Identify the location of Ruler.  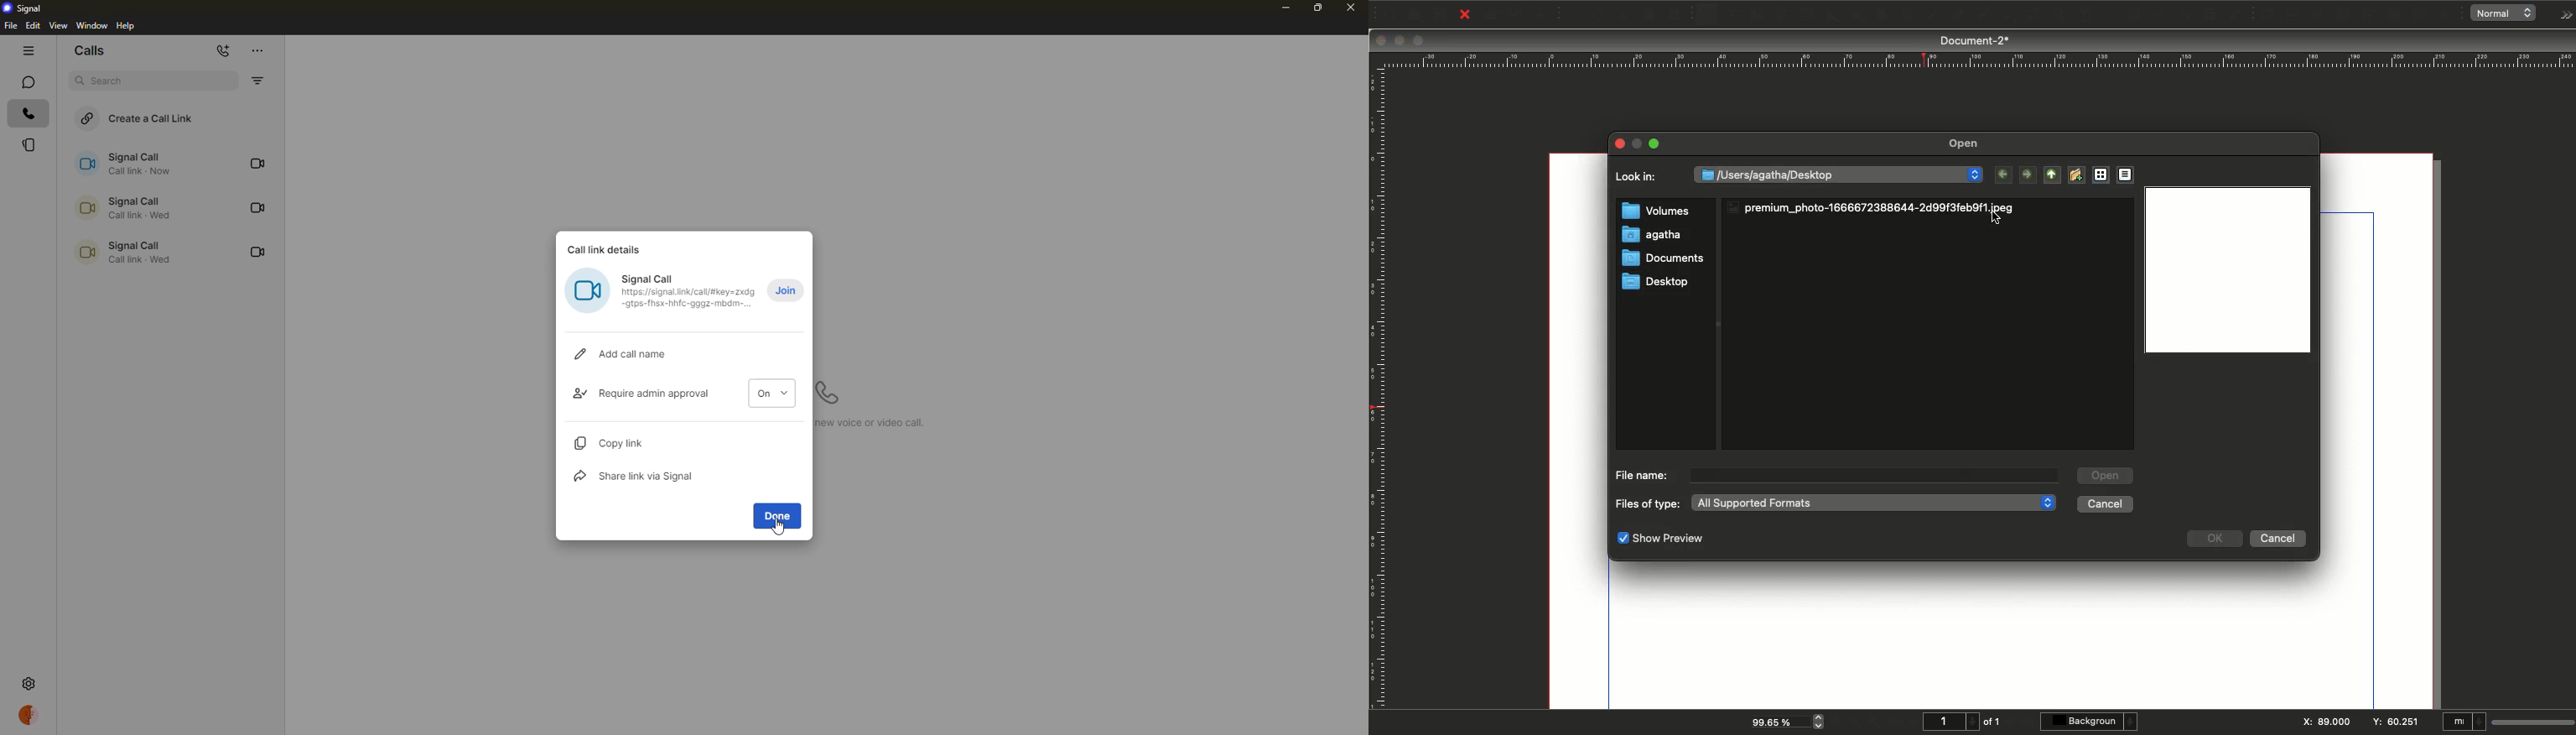
(1379, 389).